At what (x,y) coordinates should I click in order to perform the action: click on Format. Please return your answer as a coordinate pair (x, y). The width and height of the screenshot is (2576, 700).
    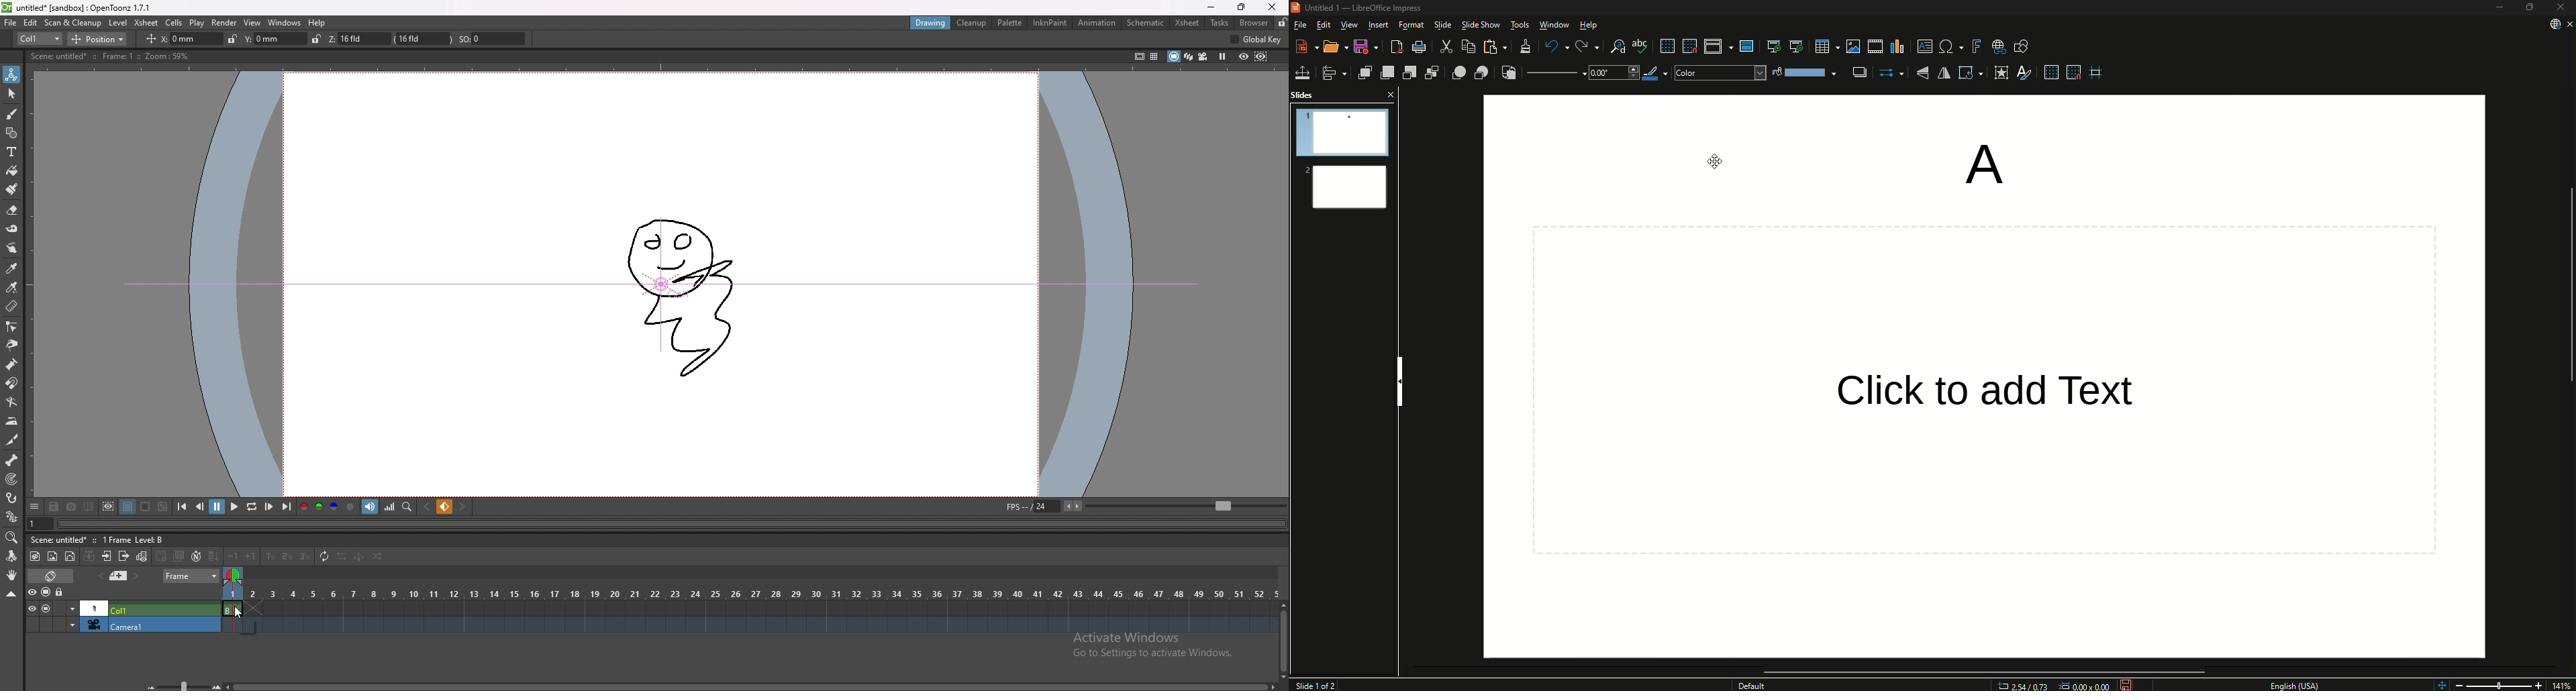
    Looking at the image, I should click on (1410, 25).